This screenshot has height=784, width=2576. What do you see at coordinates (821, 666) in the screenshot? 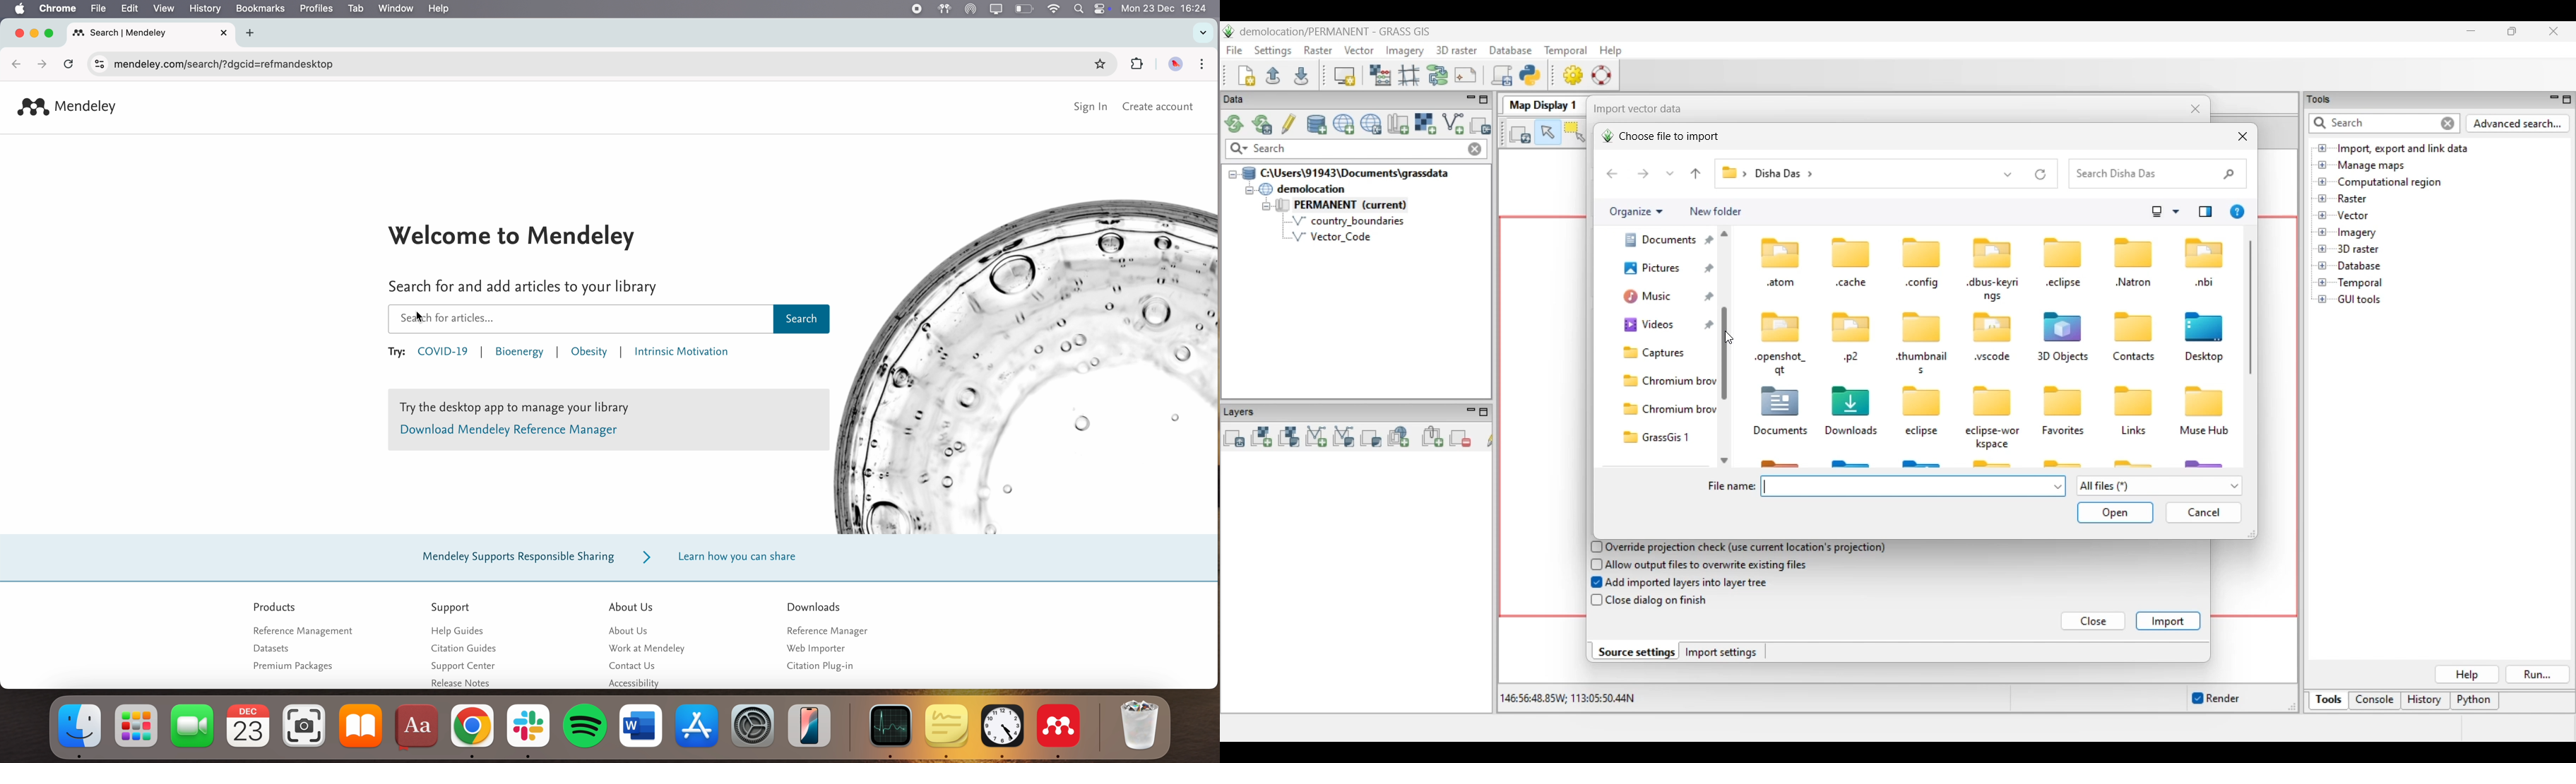
I see `citation plug-in` at bounding box center [821, 666].